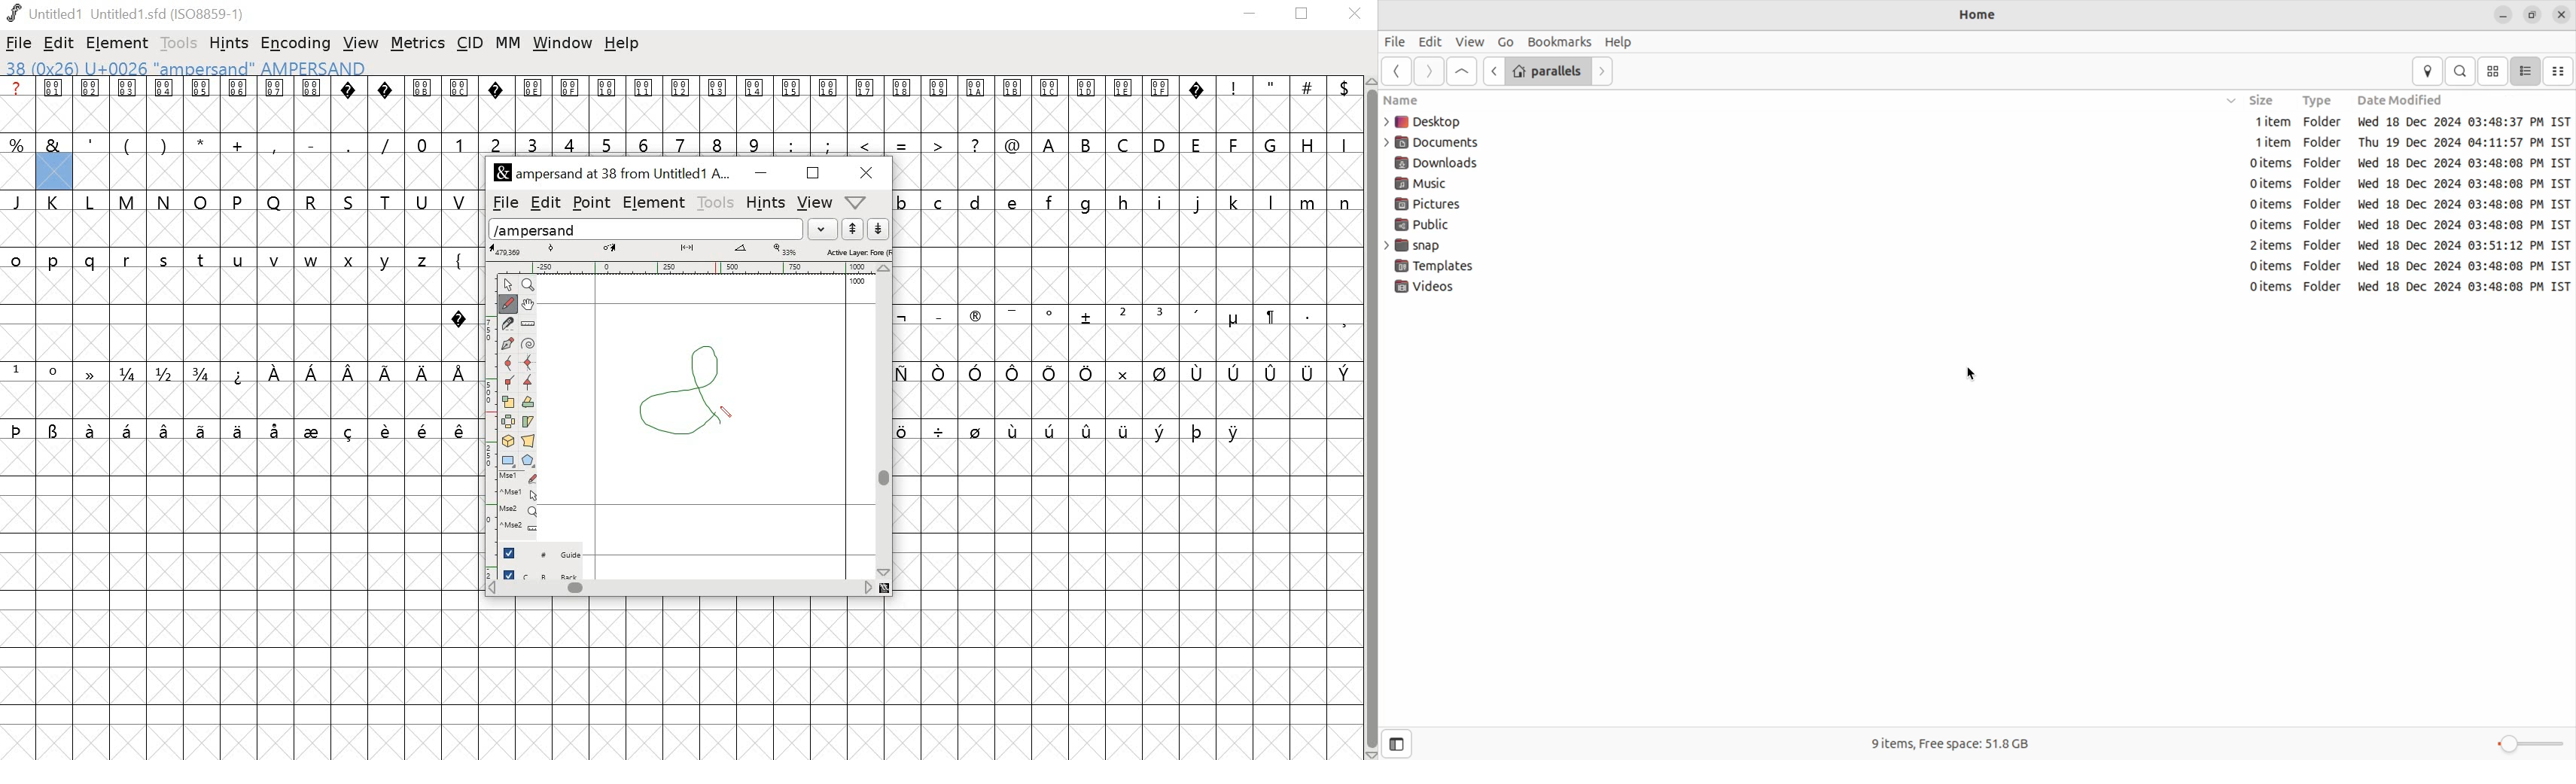 The height and width of the screenshot is (784, 2576). What do you see at coordinates (1342, 144) in the screenshot?
I see `I` at bounding box center [1342, 144].